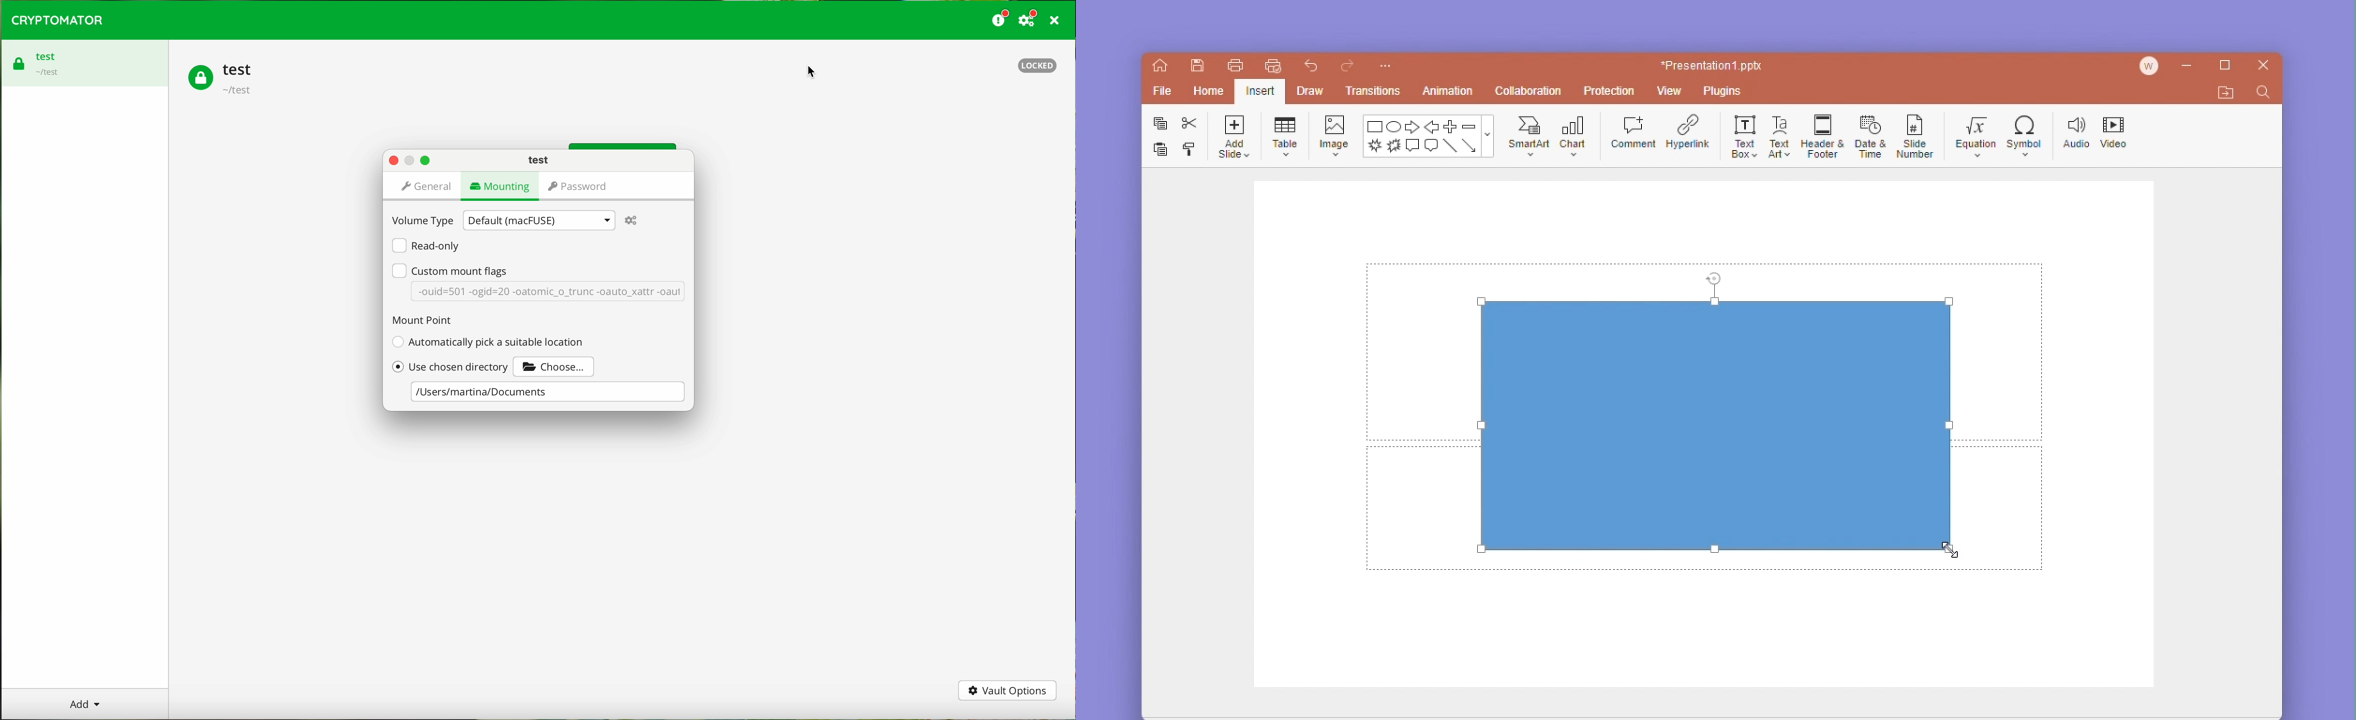 This screenshot has height=728, width=2380. Describe the element at coordinates (1741, 135) in the screenshot. I see `text box` at that location.